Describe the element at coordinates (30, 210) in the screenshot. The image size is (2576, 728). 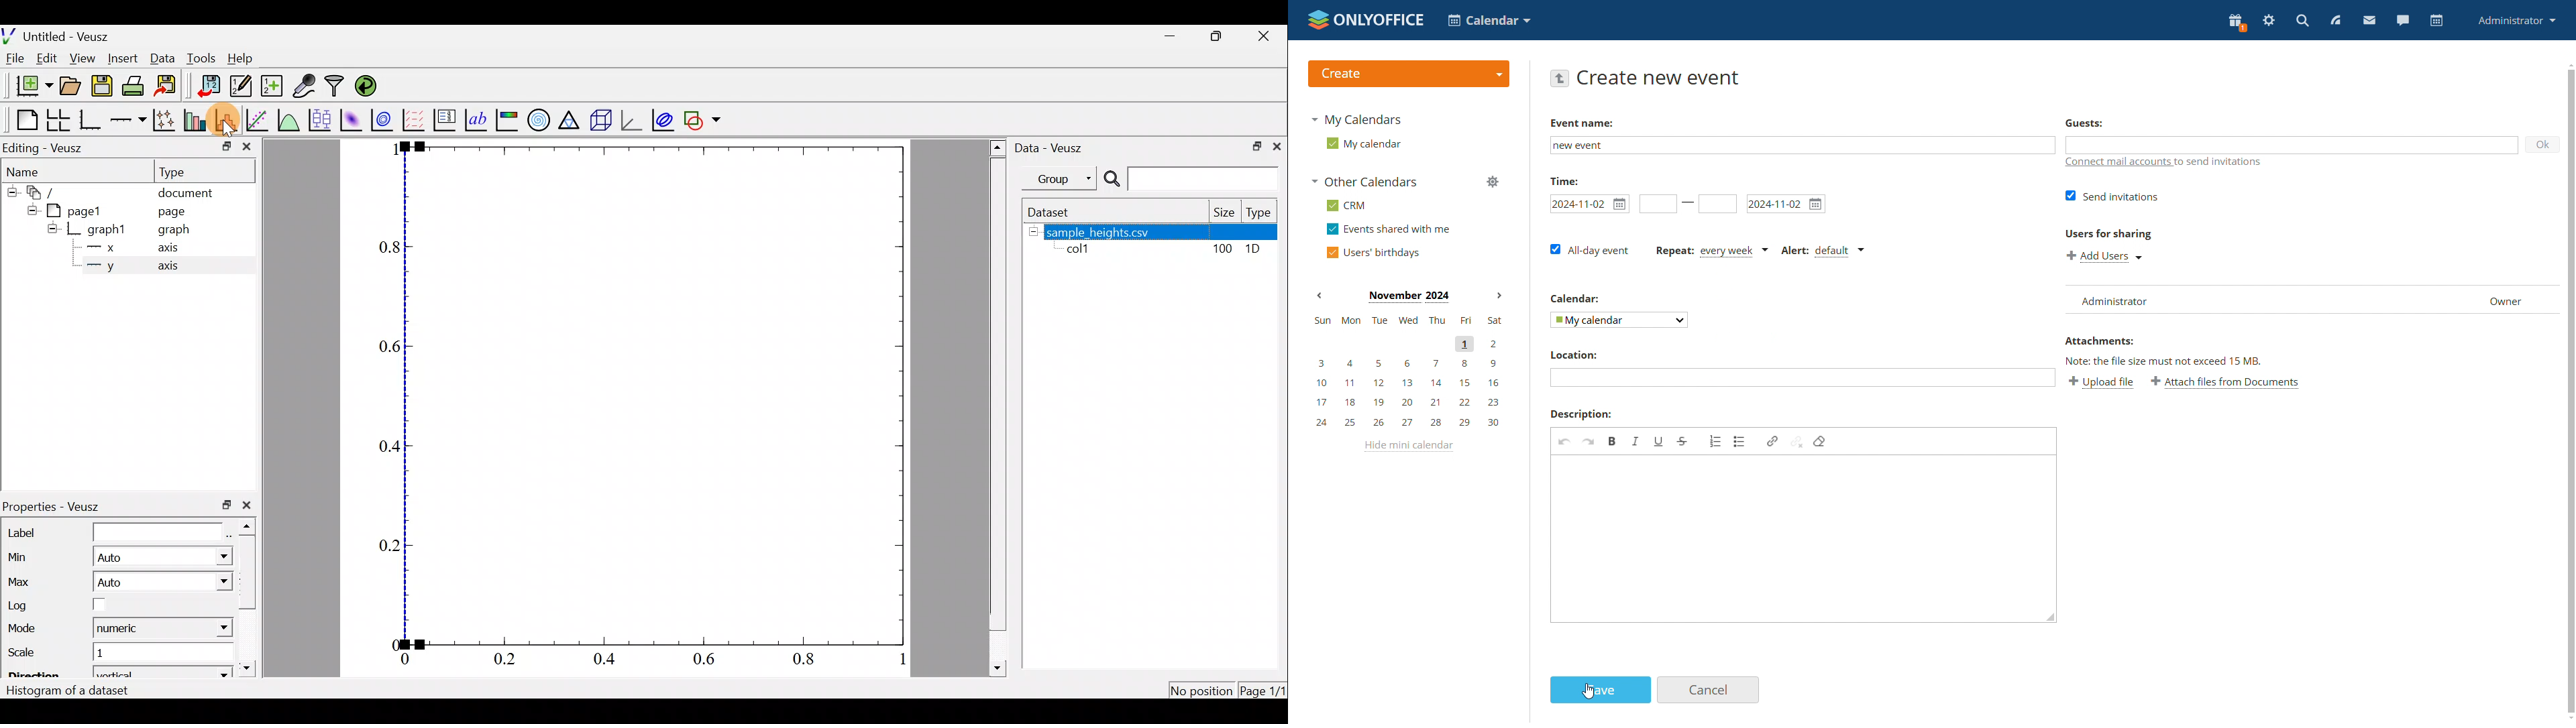
I see `hide` at that location.